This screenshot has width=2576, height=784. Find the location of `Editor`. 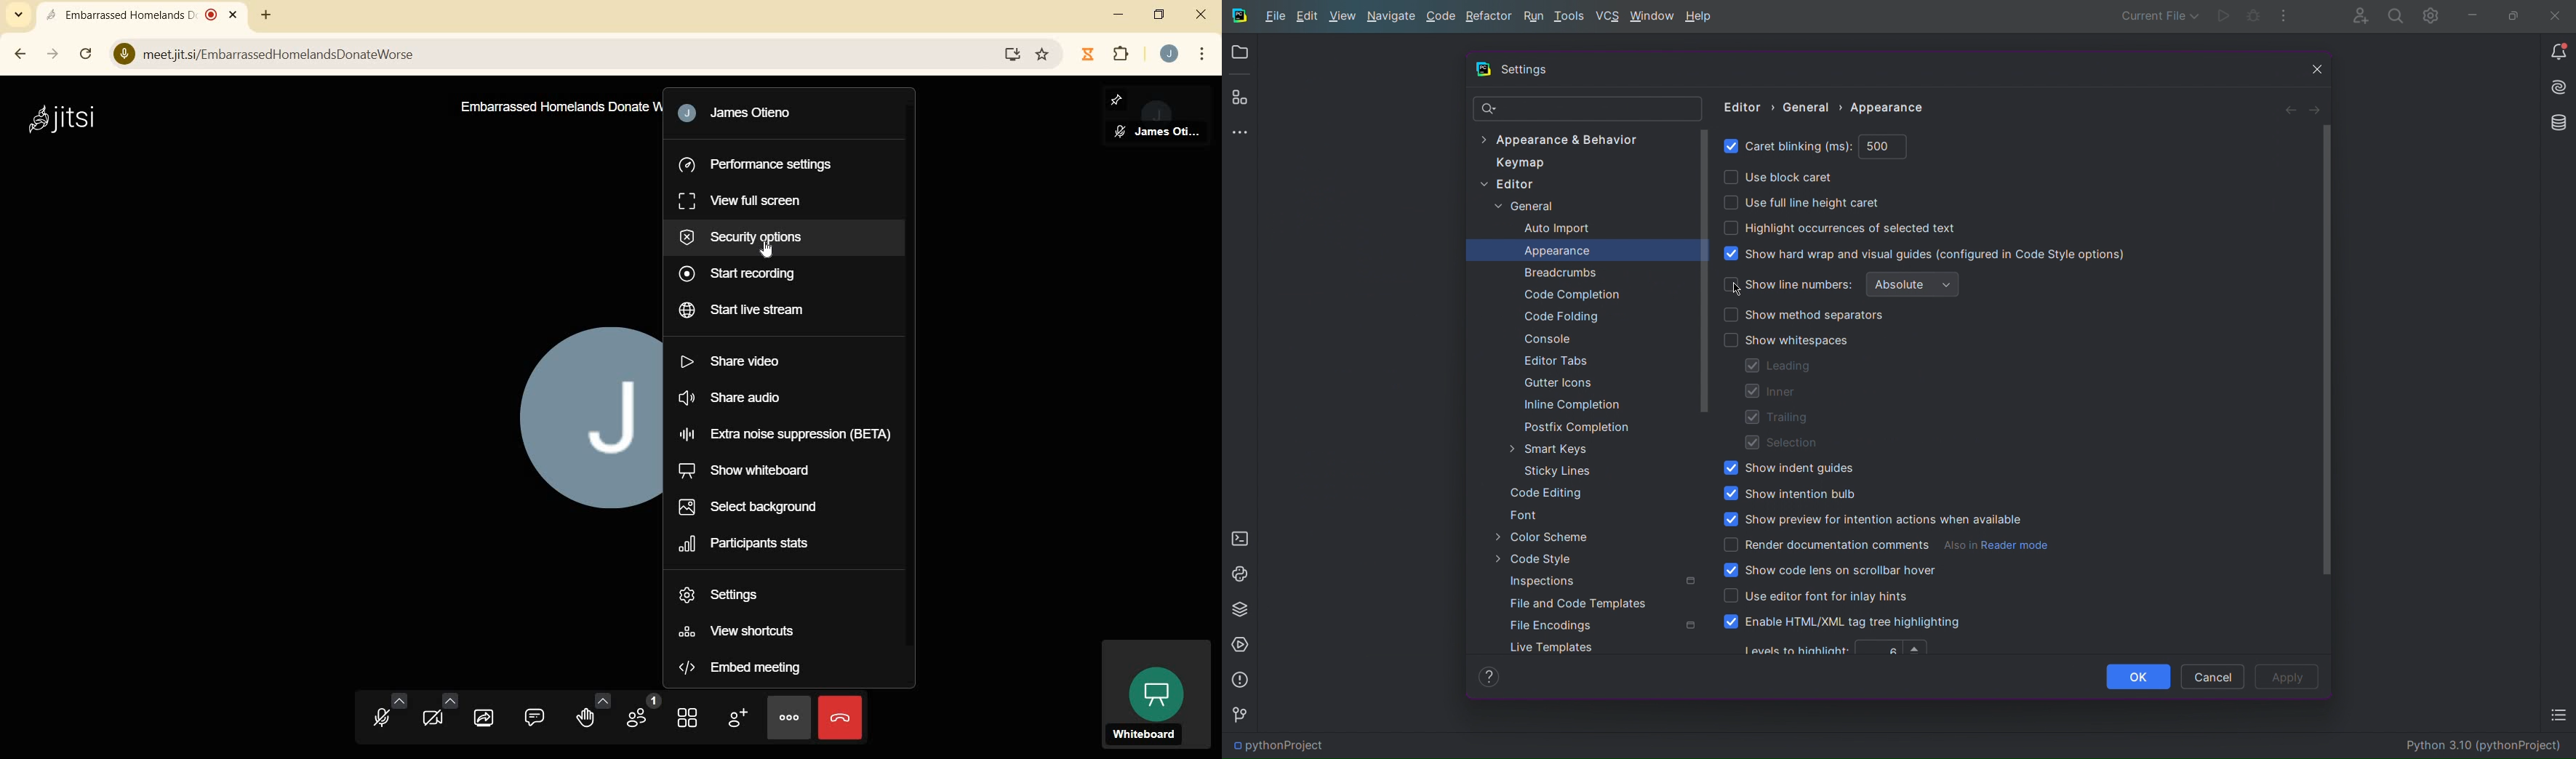

Editor is located at coordinates (1513, 186).